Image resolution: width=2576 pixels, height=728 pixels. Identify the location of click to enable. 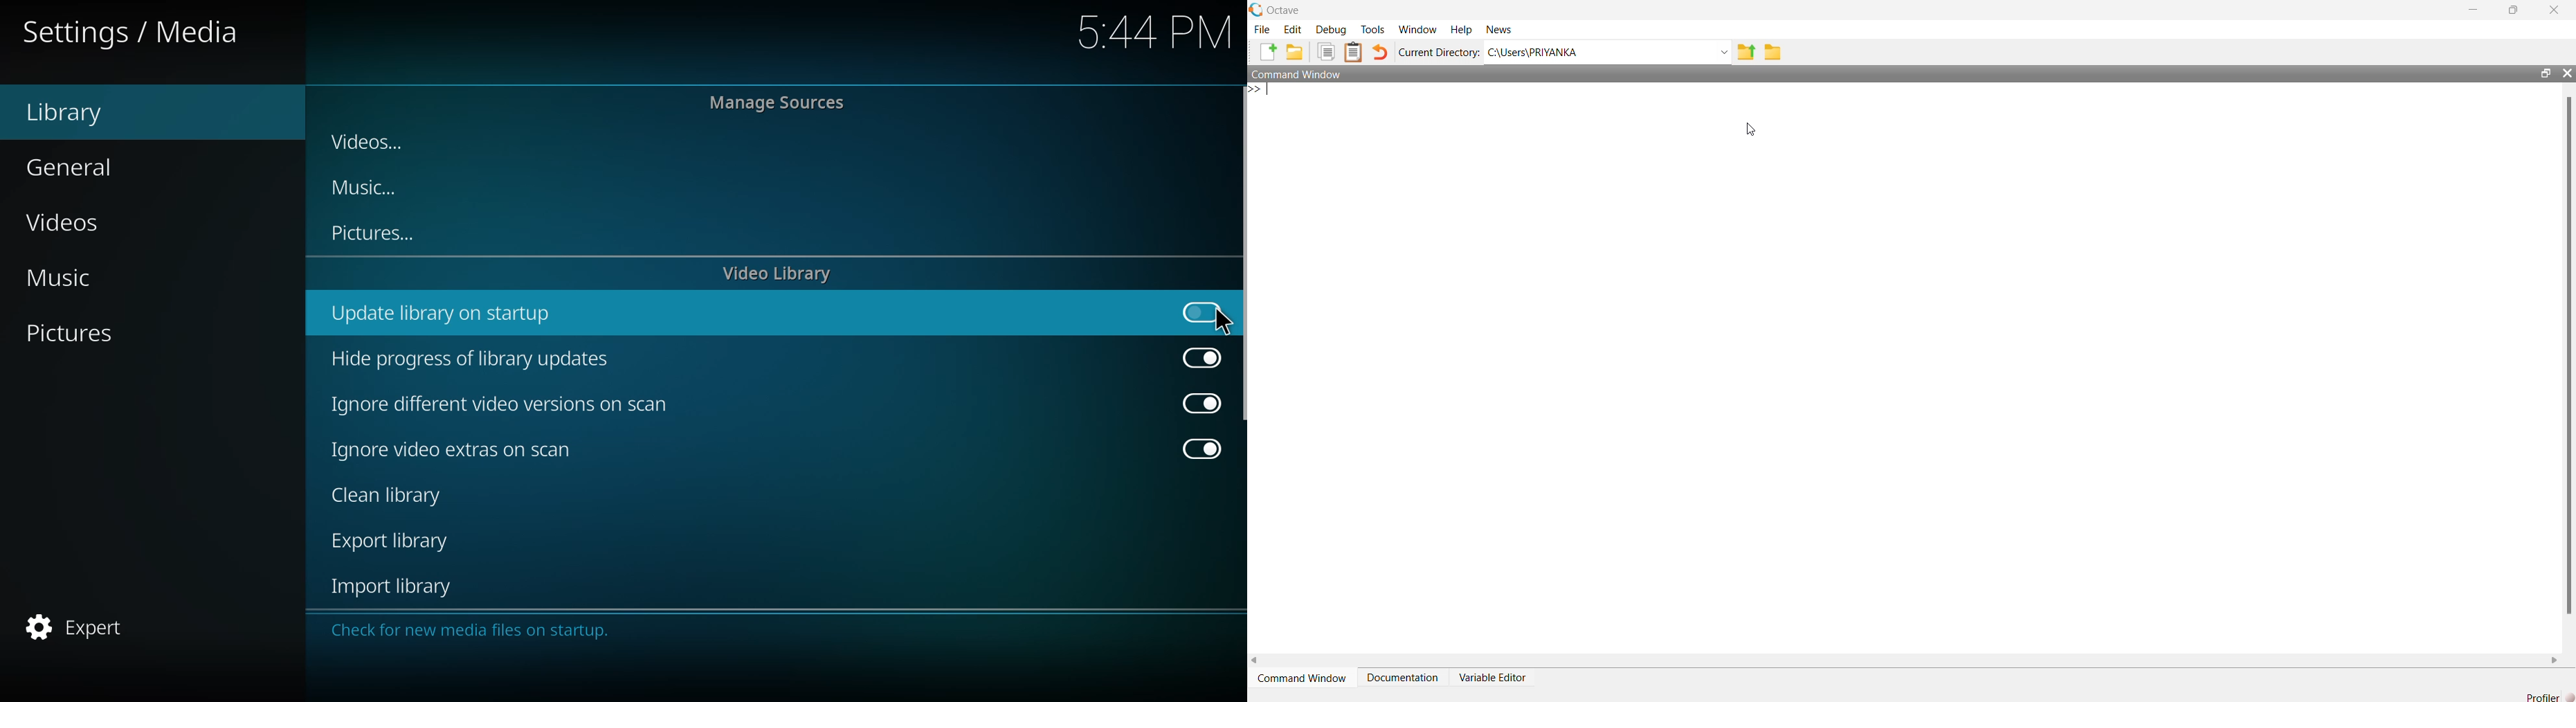
(1198, 312).